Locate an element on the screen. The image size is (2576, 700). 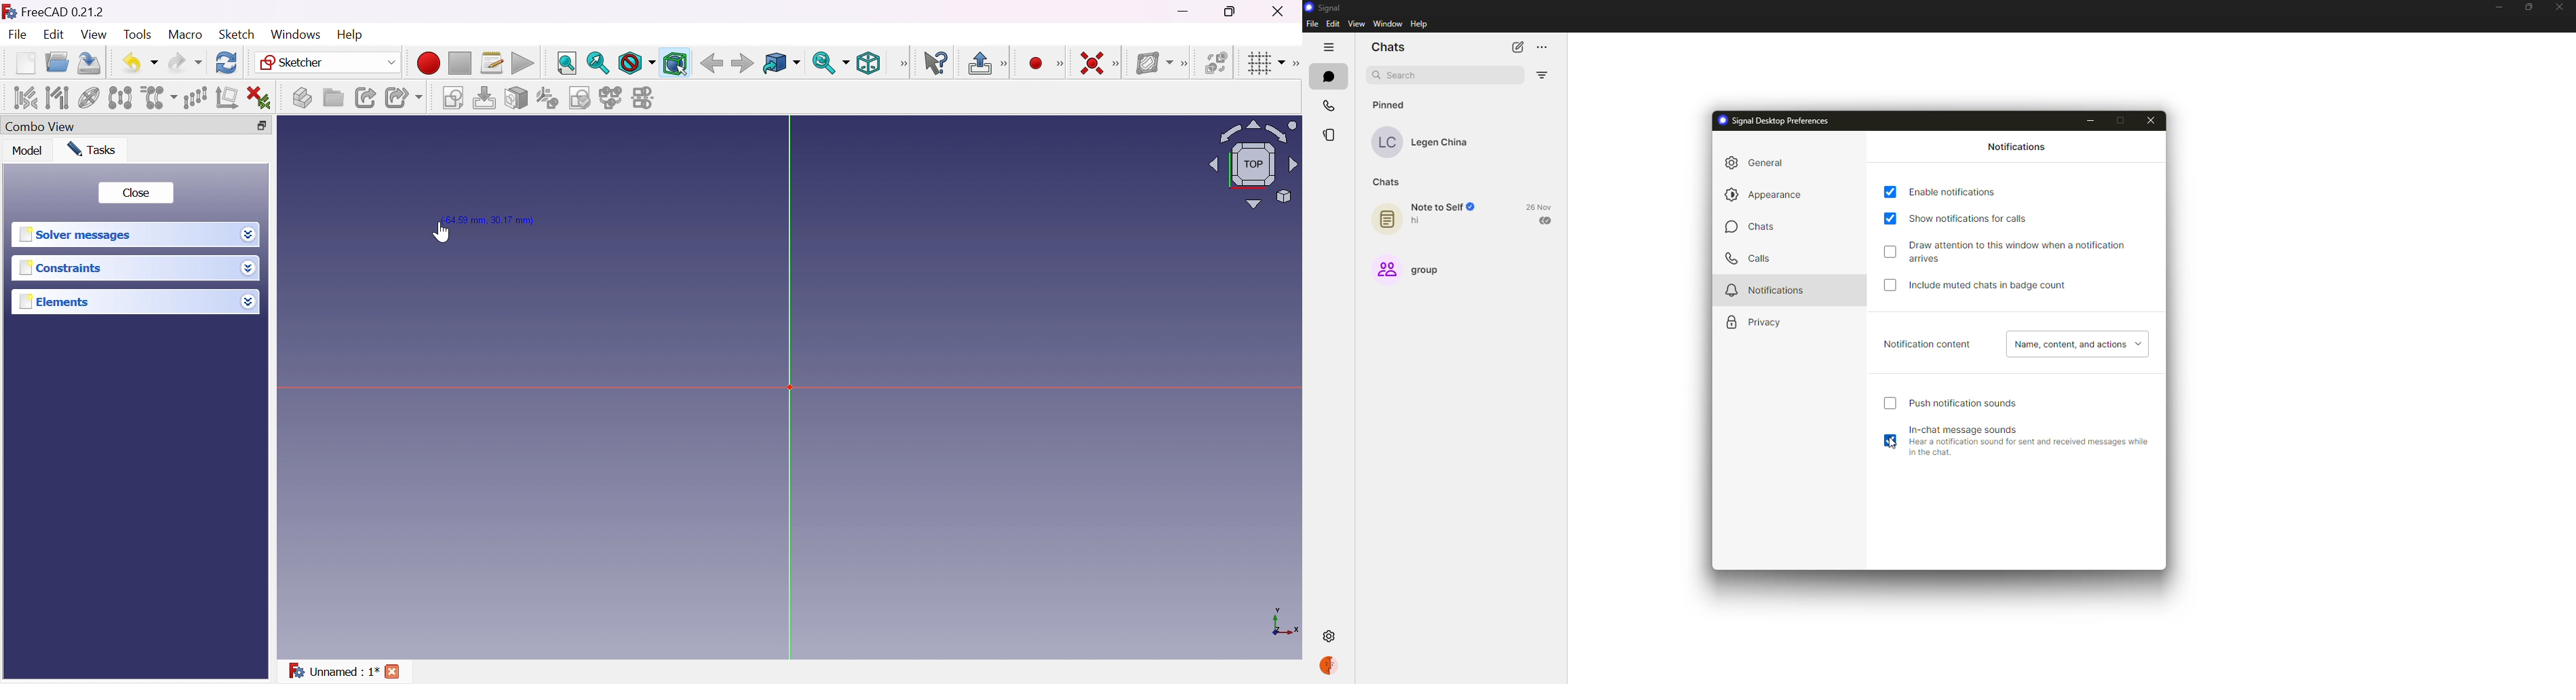
signal desktop preferences is located at coordinates (1779, 120).